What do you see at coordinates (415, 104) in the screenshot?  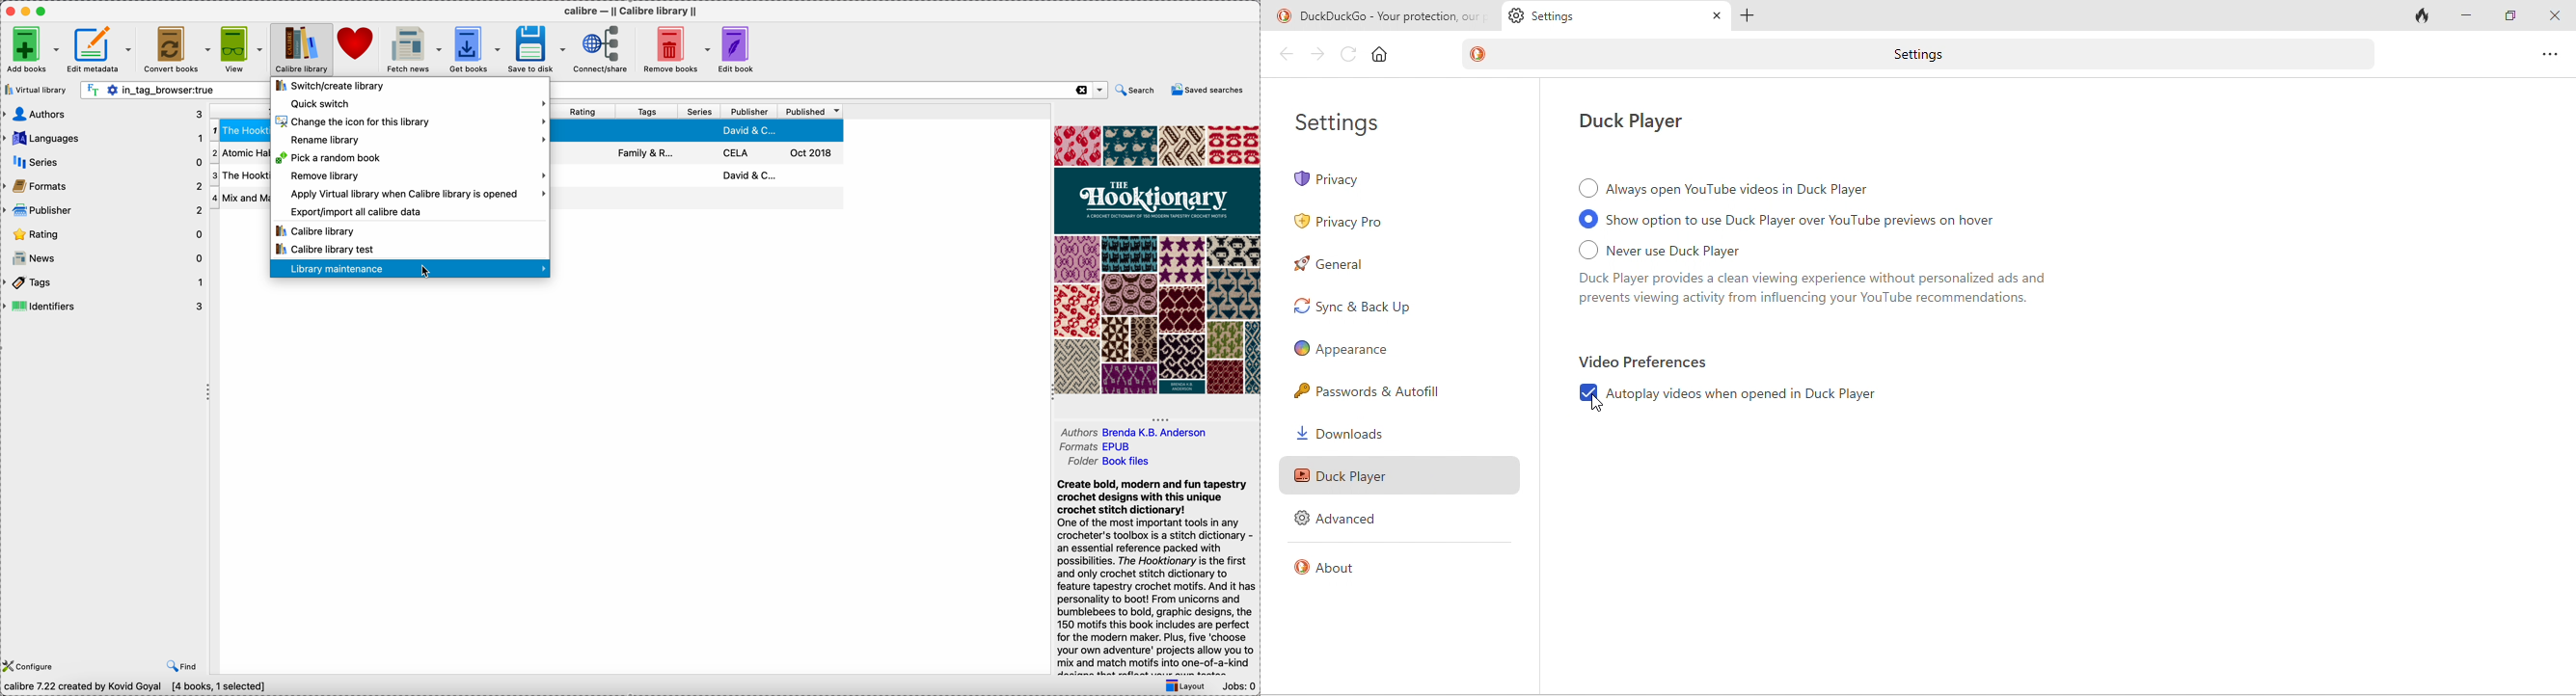 I see `quick switch` at bounding box center [415, 104].